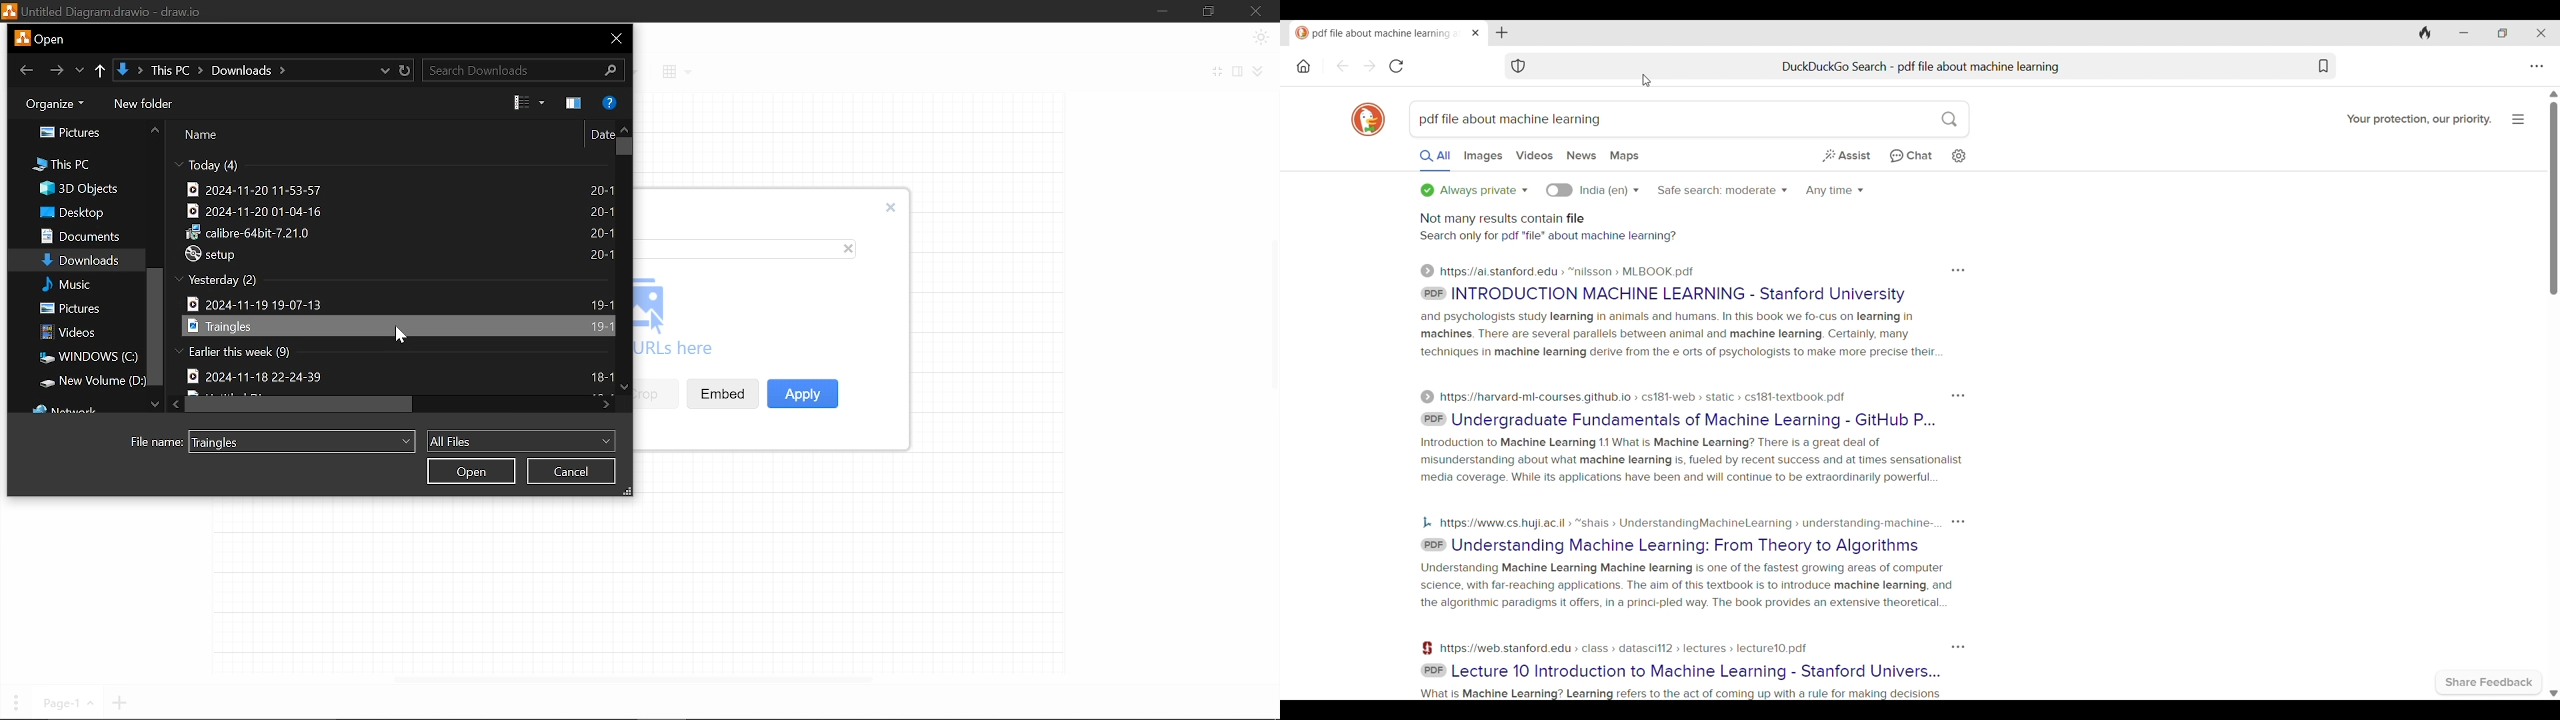  What do you see at coordinates (1625, 649) in the screenshot?
I see `https://web.stanford.edu > class > datasci12 » lectures > lecture10.pdf` at bounding box center [1625, 649].